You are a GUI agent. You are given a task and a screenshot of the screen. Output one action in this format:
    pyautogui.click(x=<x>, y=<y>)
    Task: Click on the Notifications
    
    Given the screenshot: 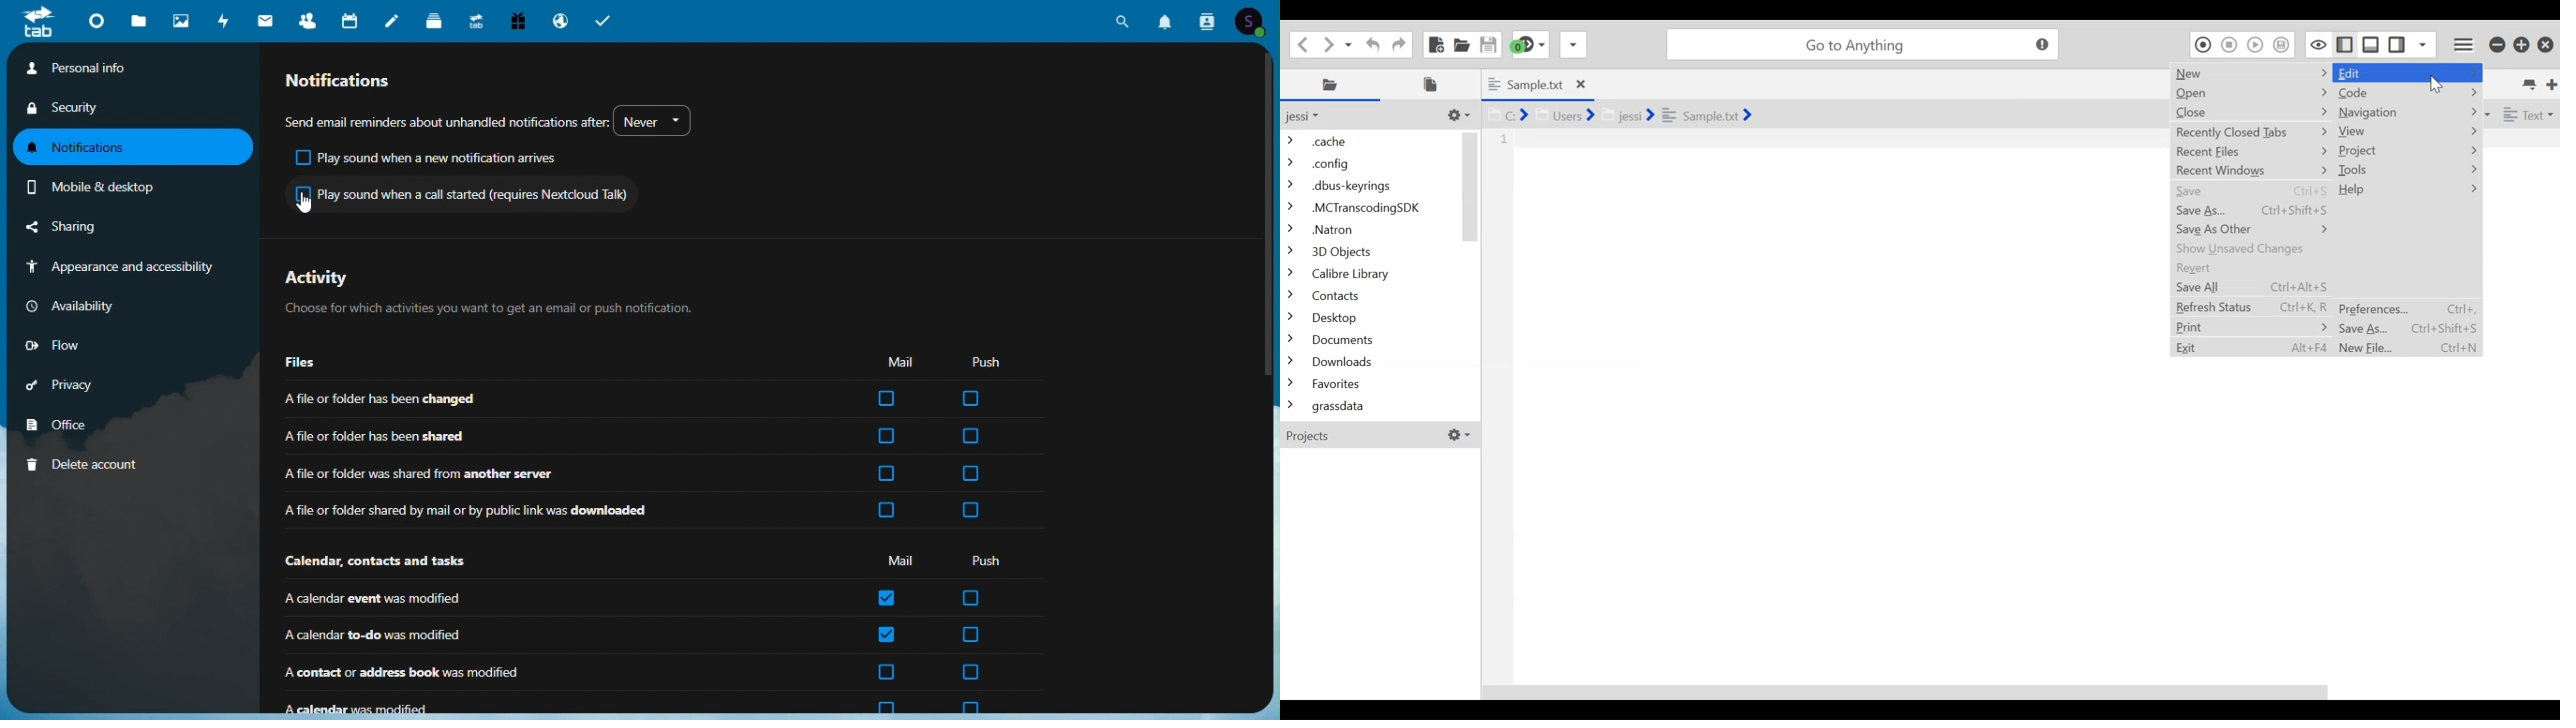 What is the action you would take?
    pyautogui.click(x=134, y=148)
    